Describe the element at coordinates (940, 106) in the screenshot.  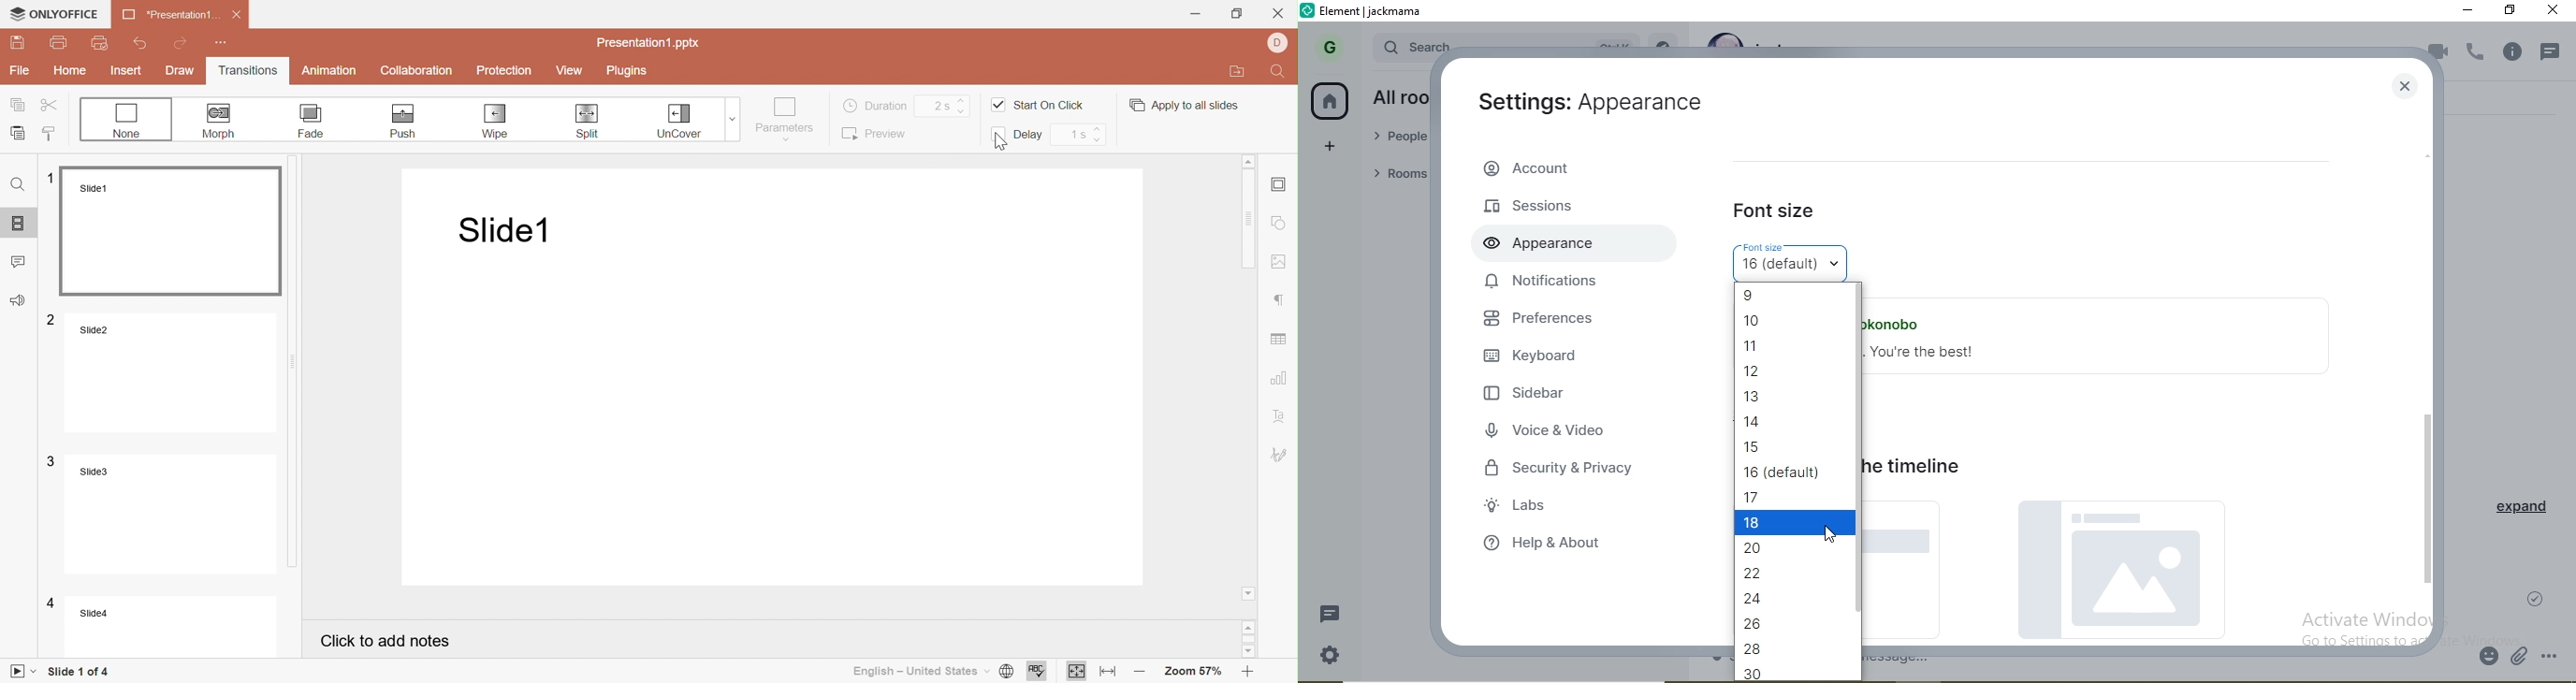
I see `2s` at that location.